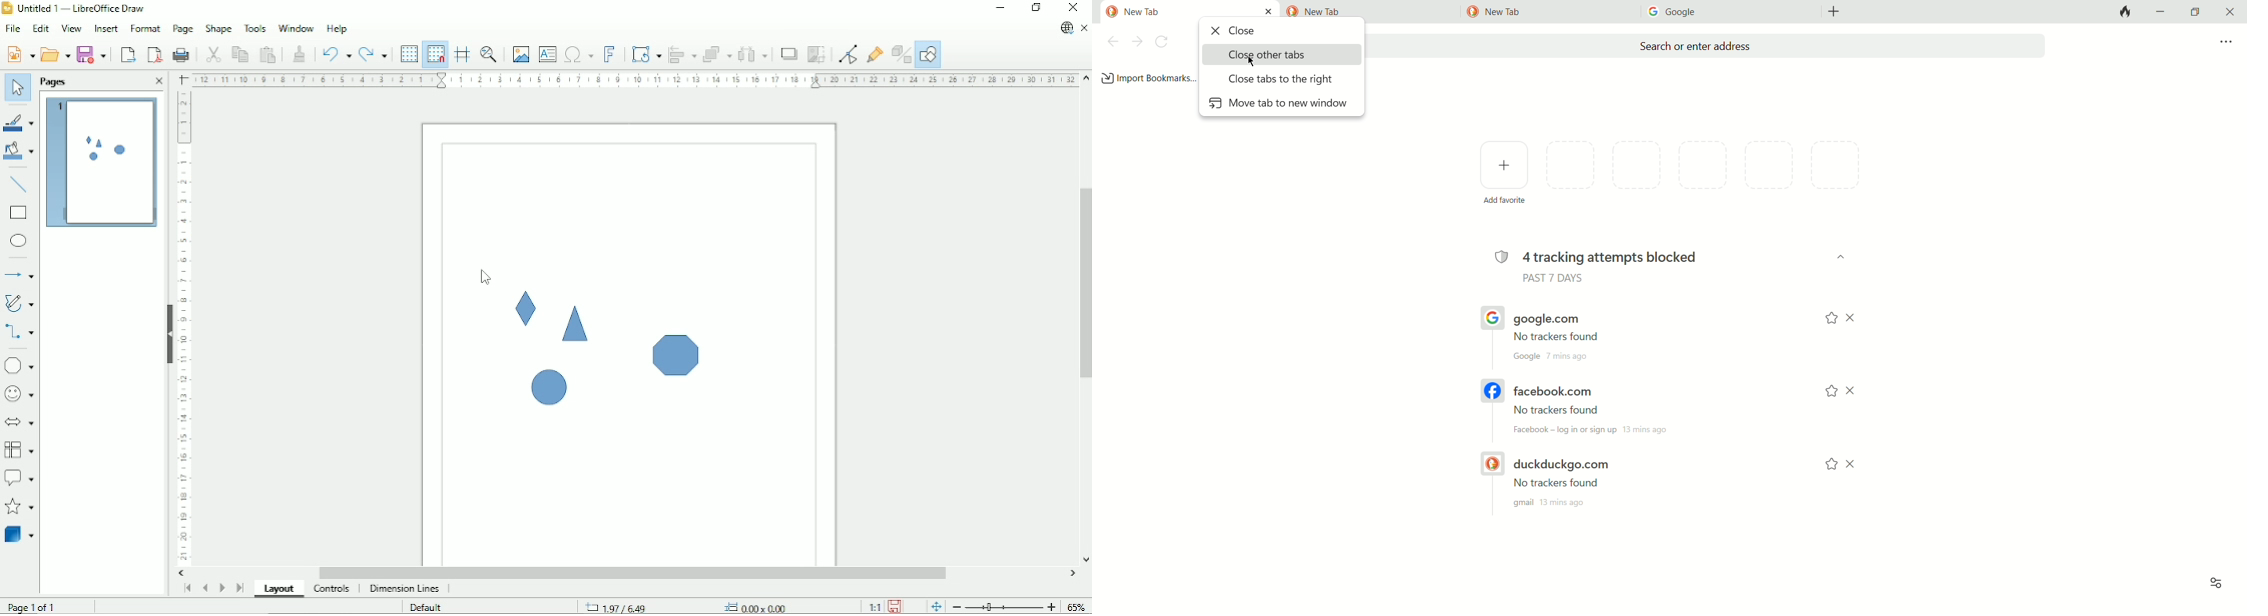 The height and width of the screenshot is (616, 2268). I want to click on Scaling factor, so click(874, 606).